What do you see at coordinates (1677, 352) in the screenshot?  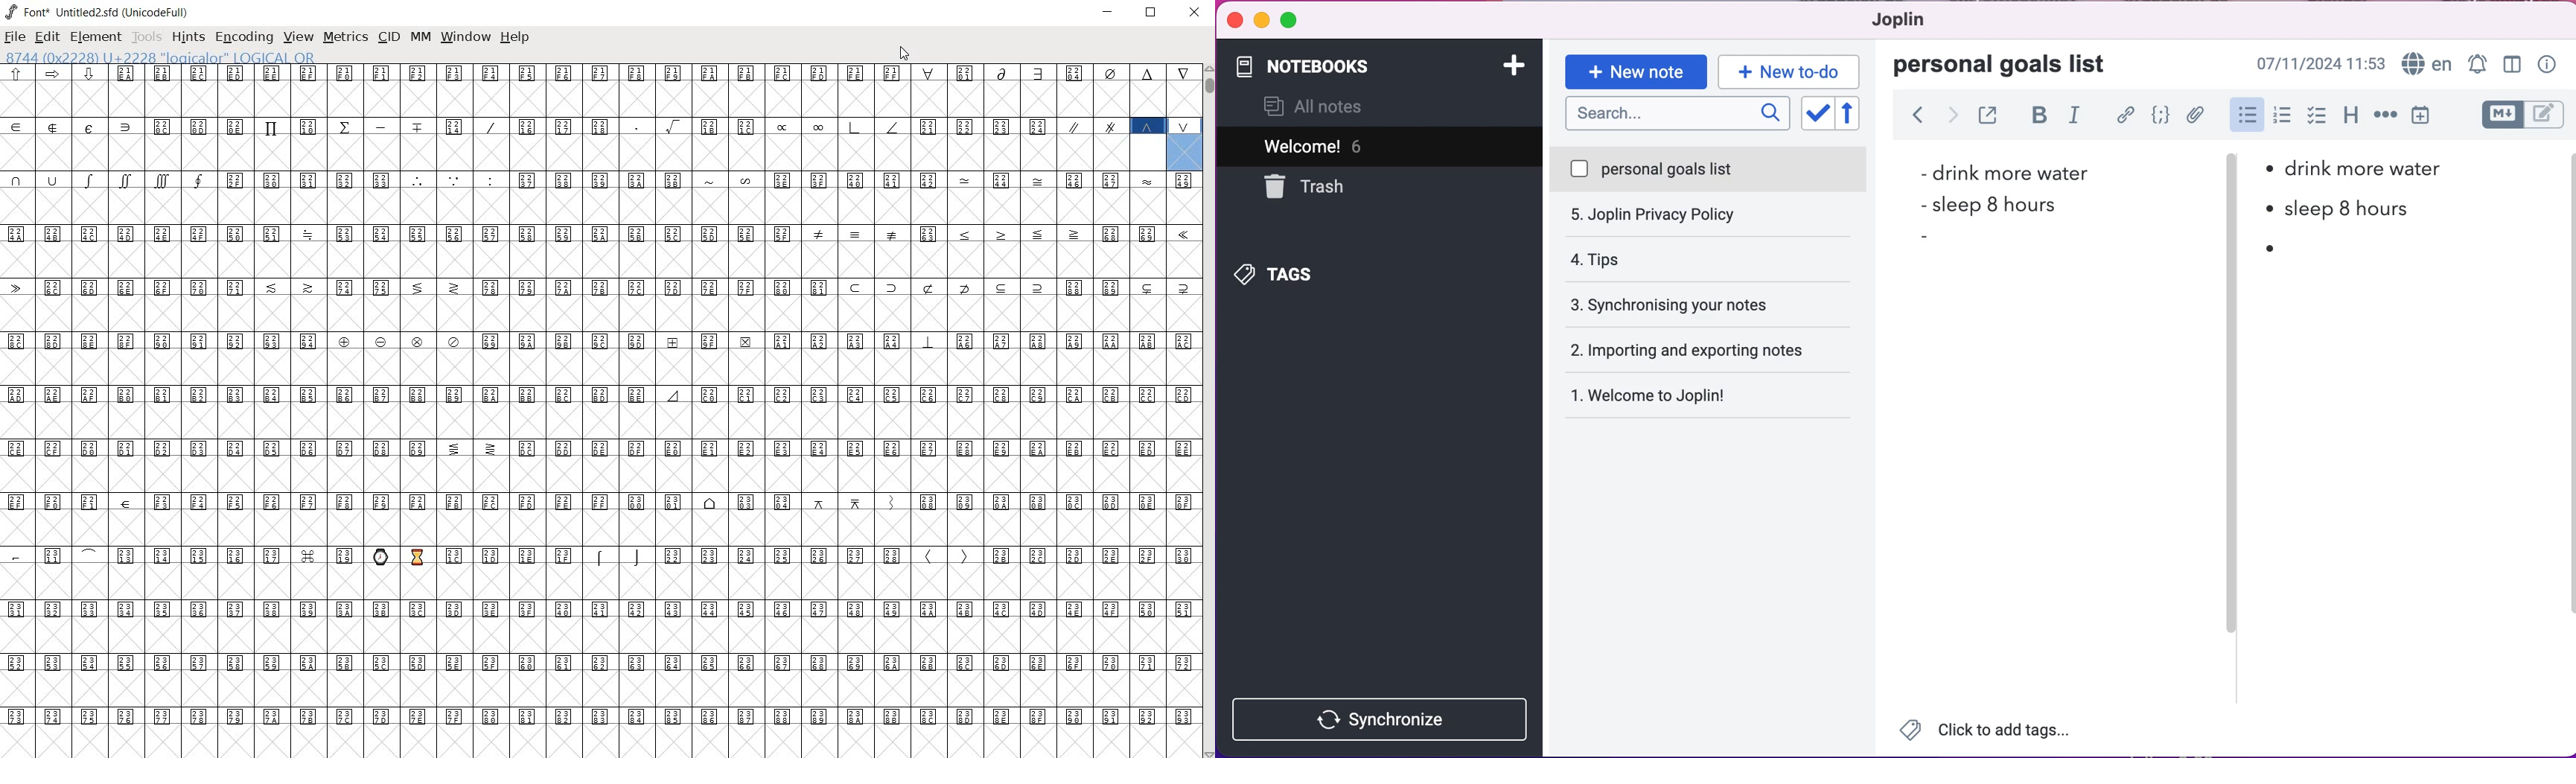 I see `welcome to joplin!` at bounding box center [1677, 352].